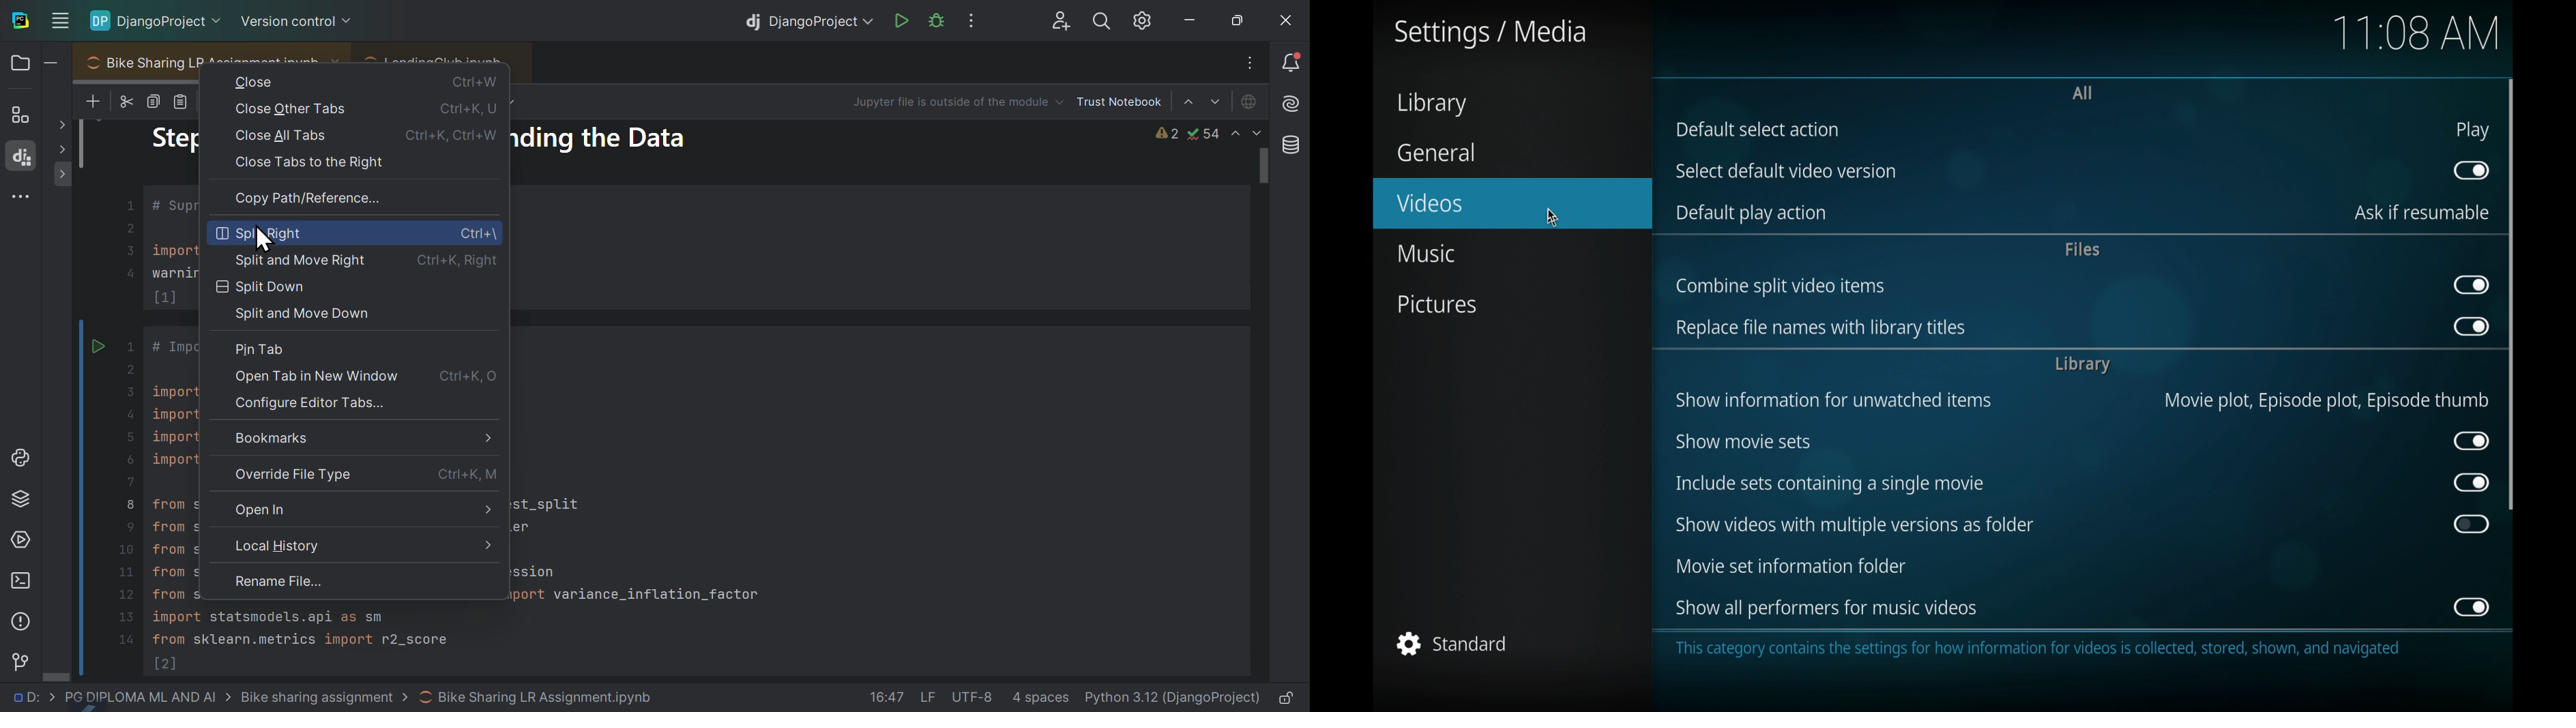 Image resolution: width=2576 pixels, height=728 pixels. Describe the element at coordinates (1758, 129) in the screenshot. I see `default select action` at that location.